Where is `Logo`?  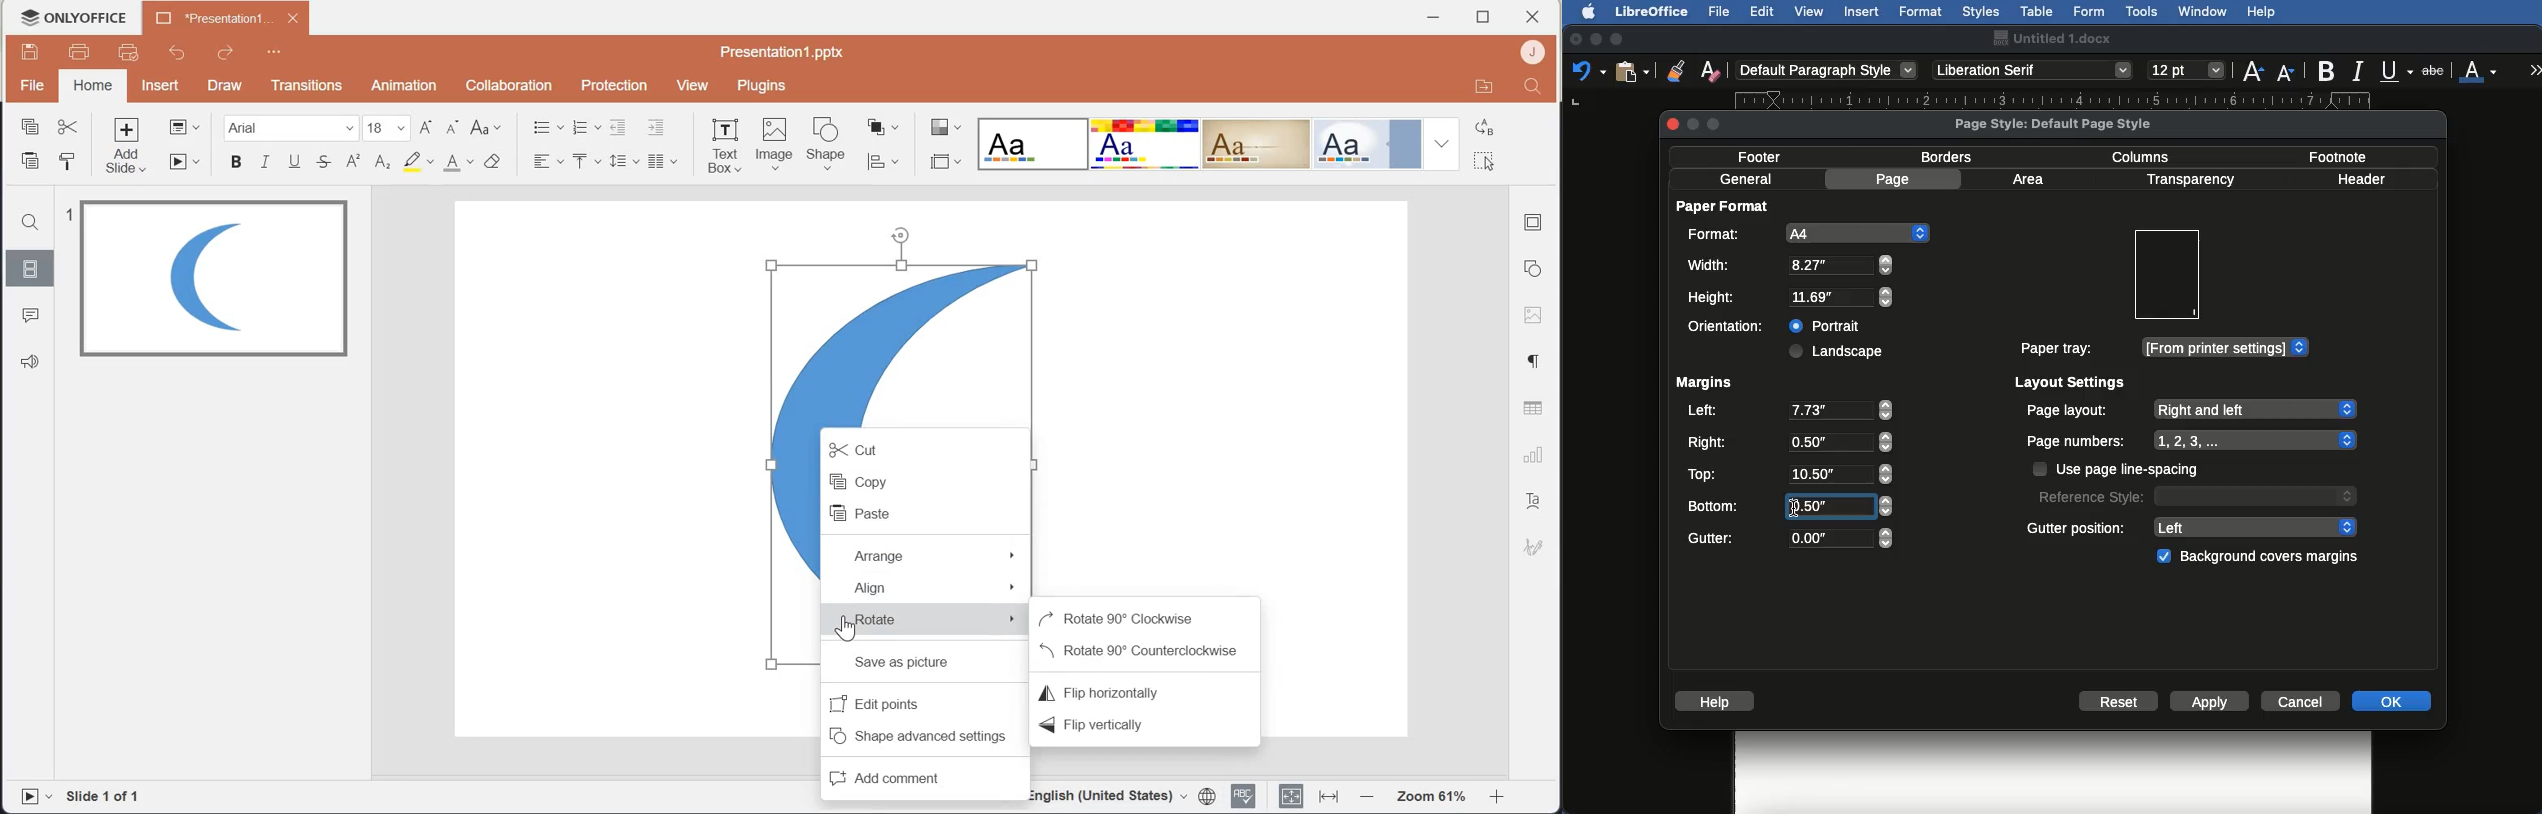 Logo is located at coordinates (72, 17).